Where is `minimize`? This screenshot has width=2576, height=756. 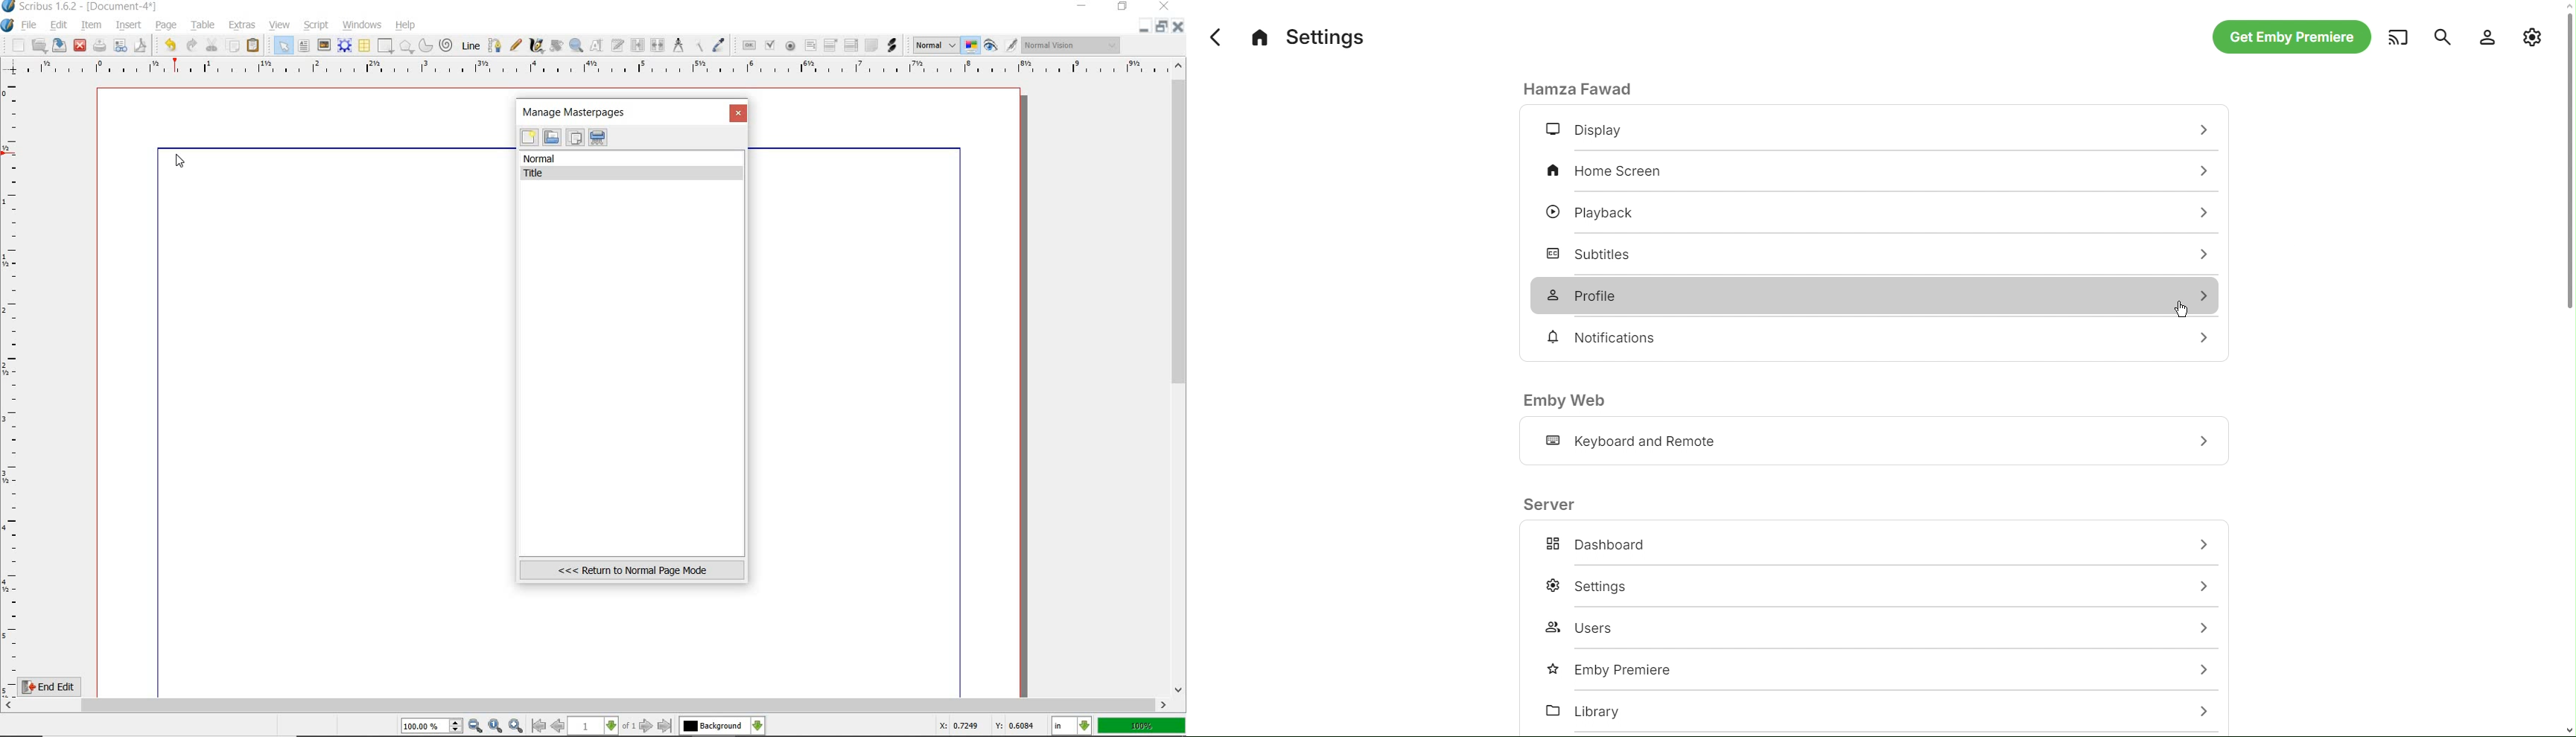 minimize is located at coordinates (1083, 7).